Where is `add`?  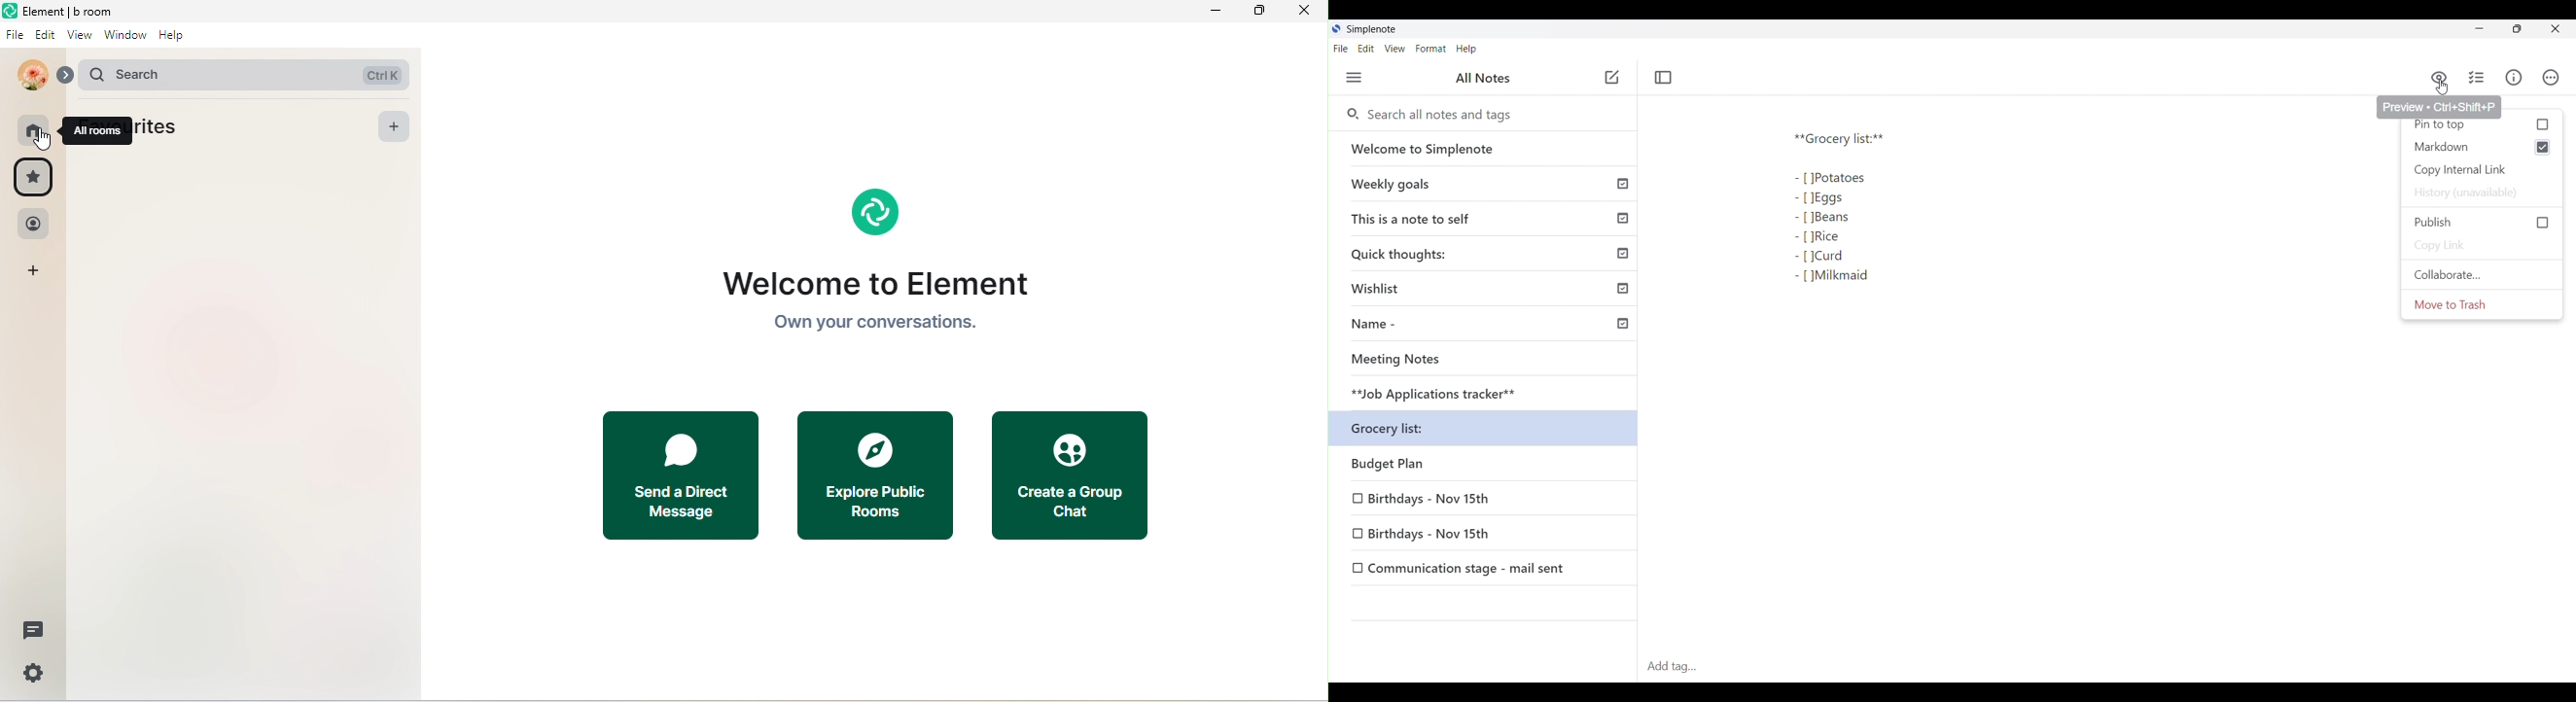
add is located at coordinates (396, 127).